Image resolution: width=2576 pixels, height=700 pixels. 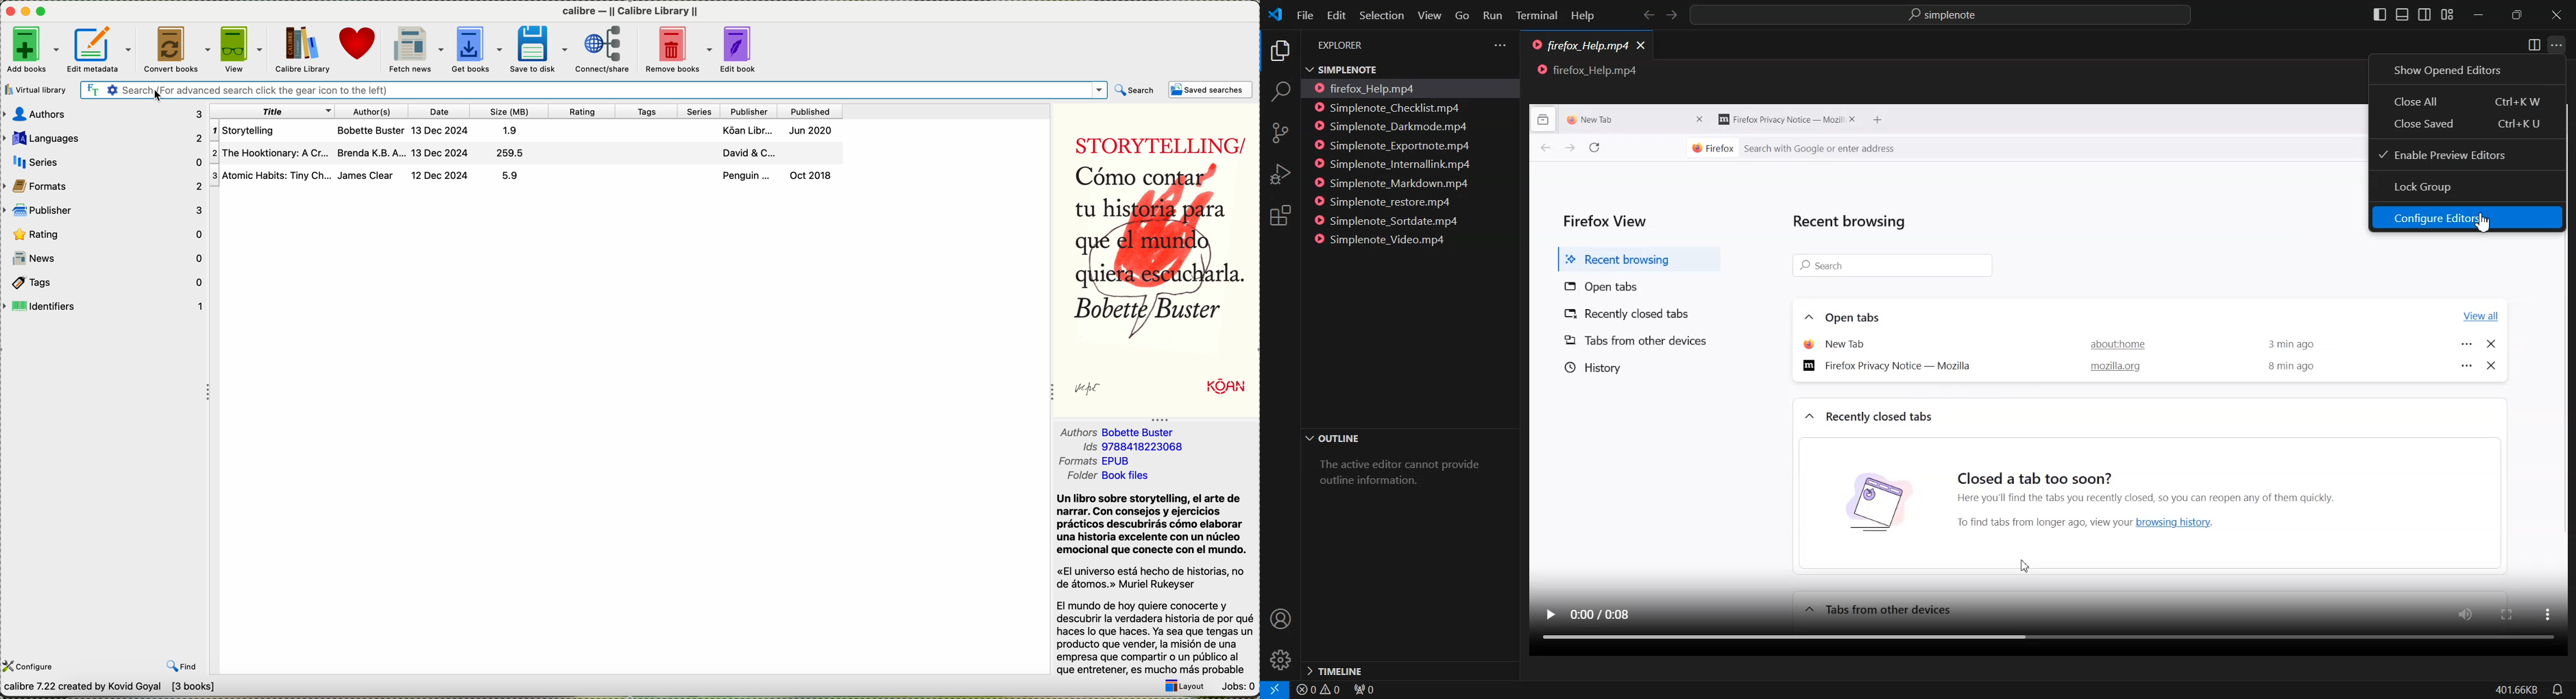 I want to click on identifiers, so click(x=105, y=306).